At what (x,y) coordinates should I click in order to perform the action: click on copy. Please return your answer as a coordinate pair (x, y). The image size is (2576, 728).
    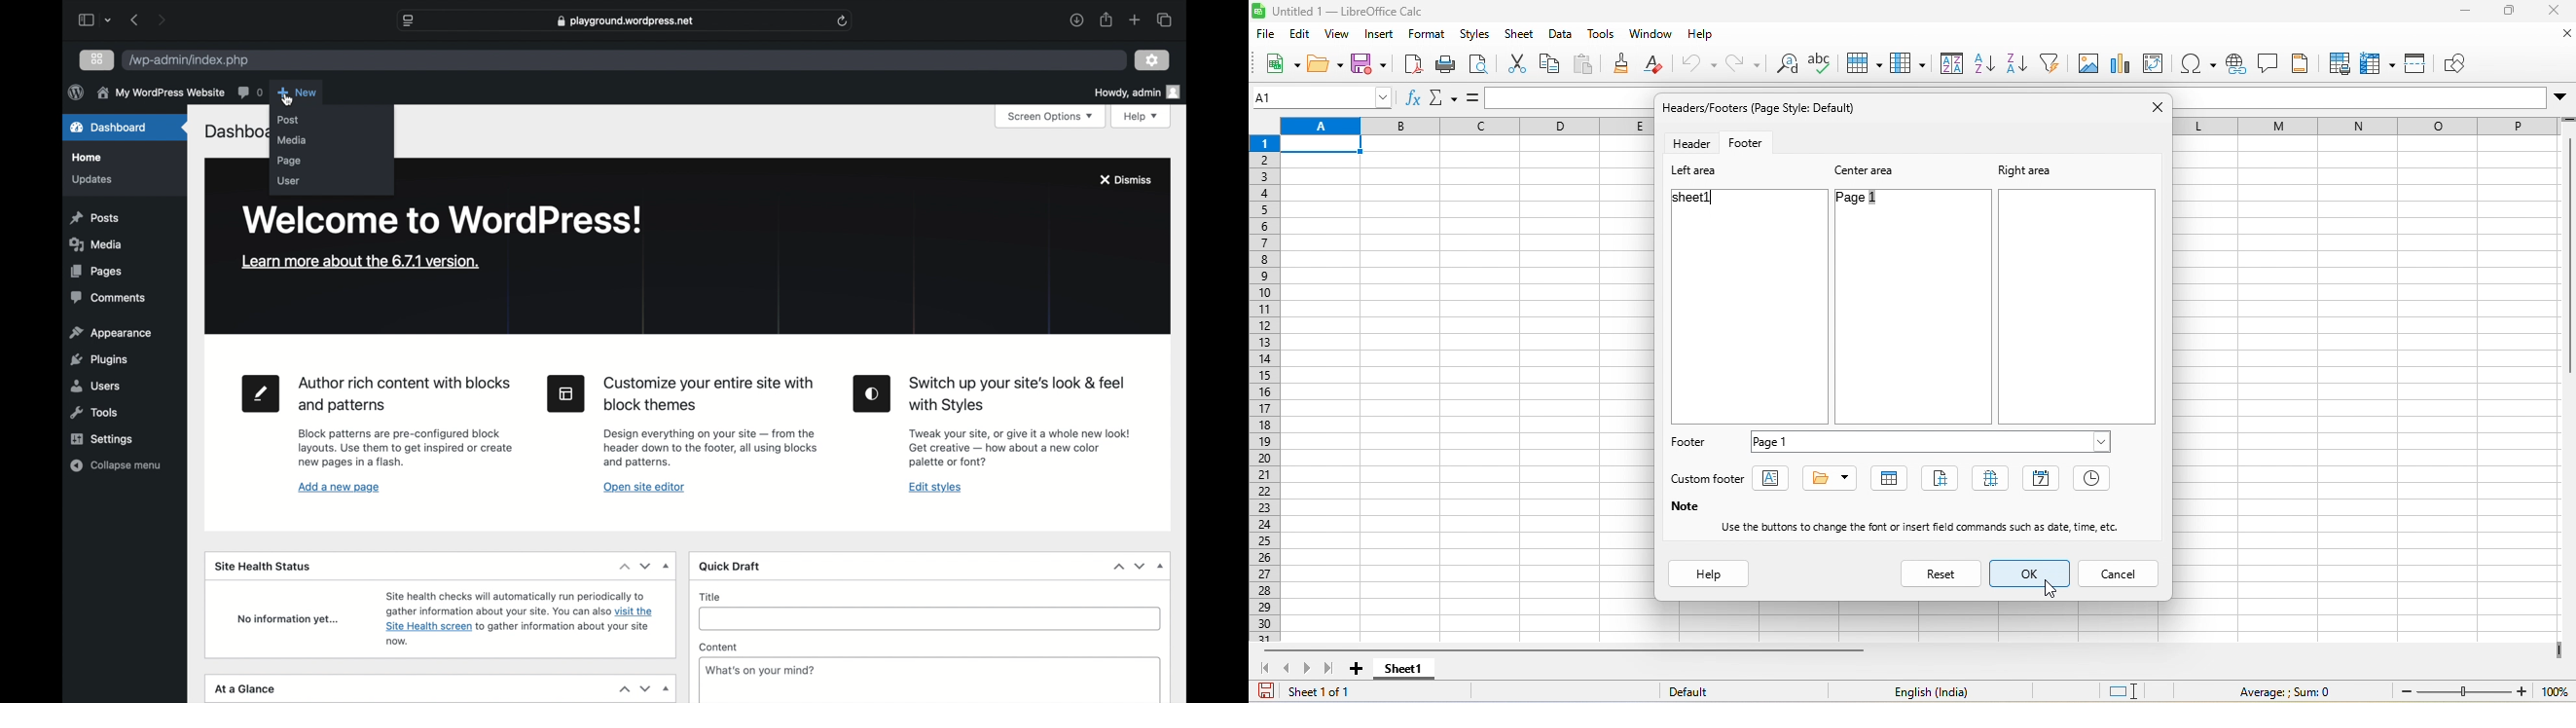
    Looking at the image, I should click on (1551, 66).